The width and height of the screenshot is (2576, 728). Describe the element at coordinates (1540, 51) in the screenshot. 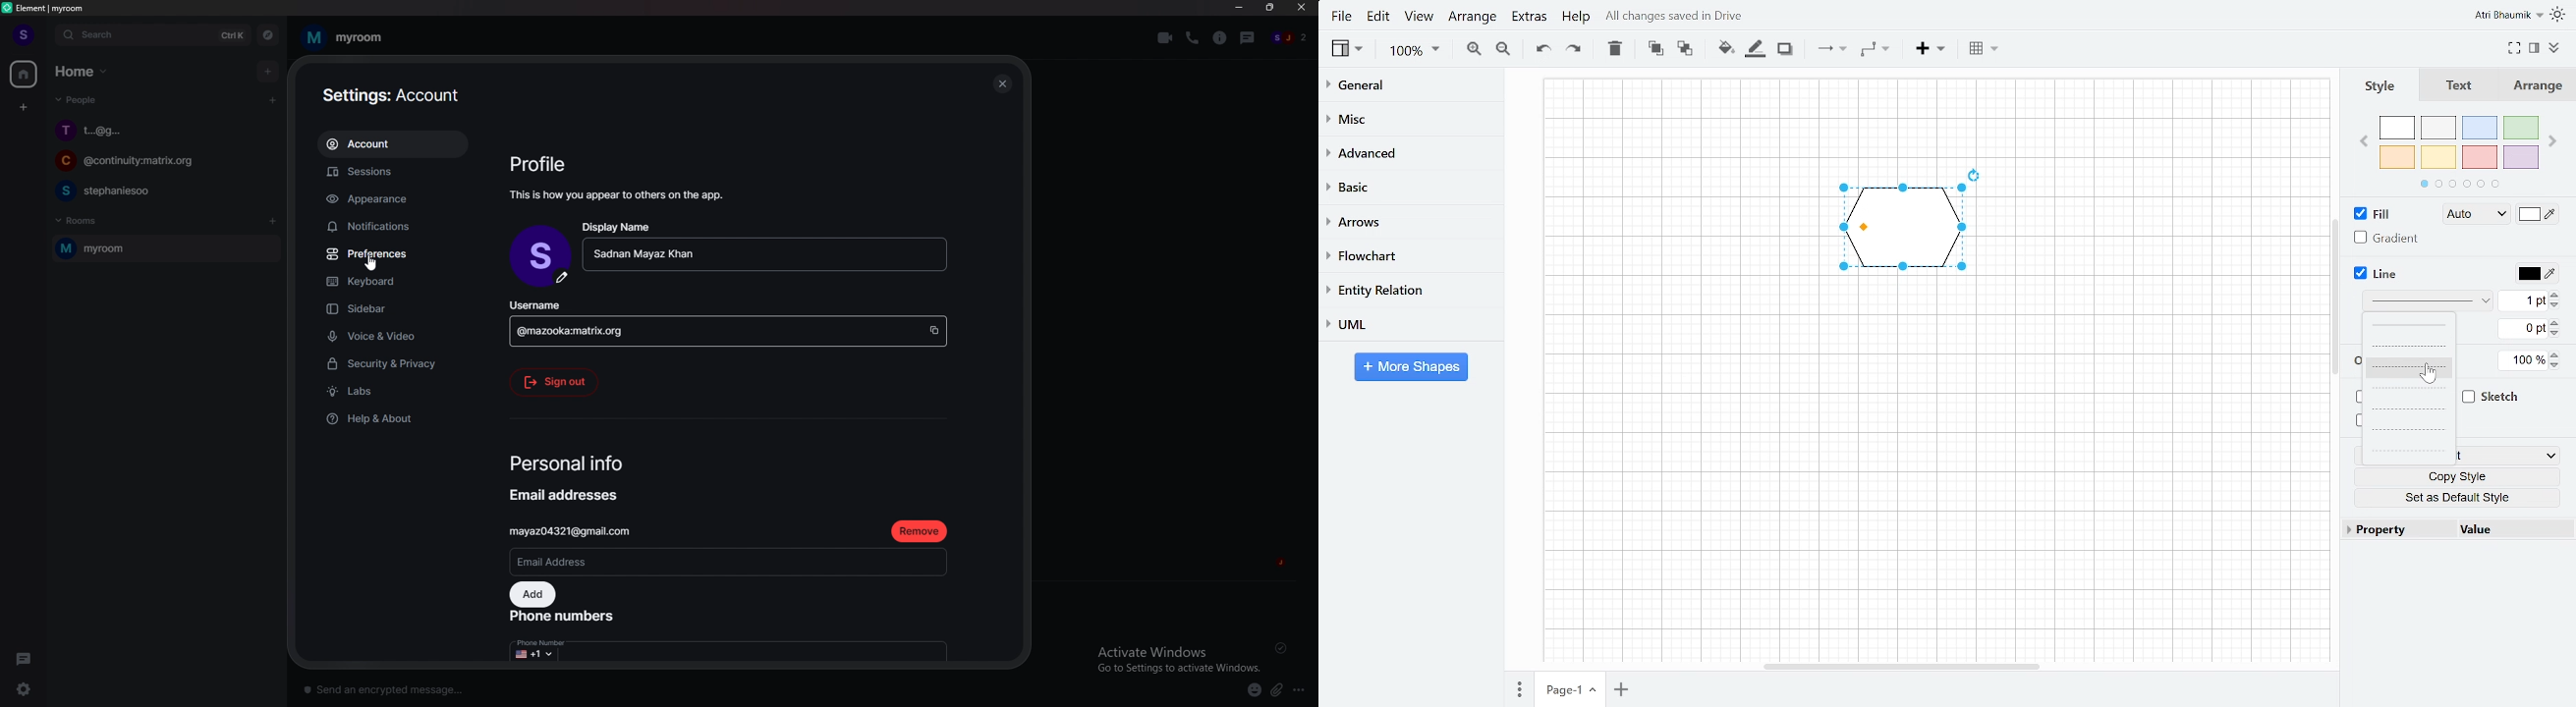

I see `Undo` at that location.